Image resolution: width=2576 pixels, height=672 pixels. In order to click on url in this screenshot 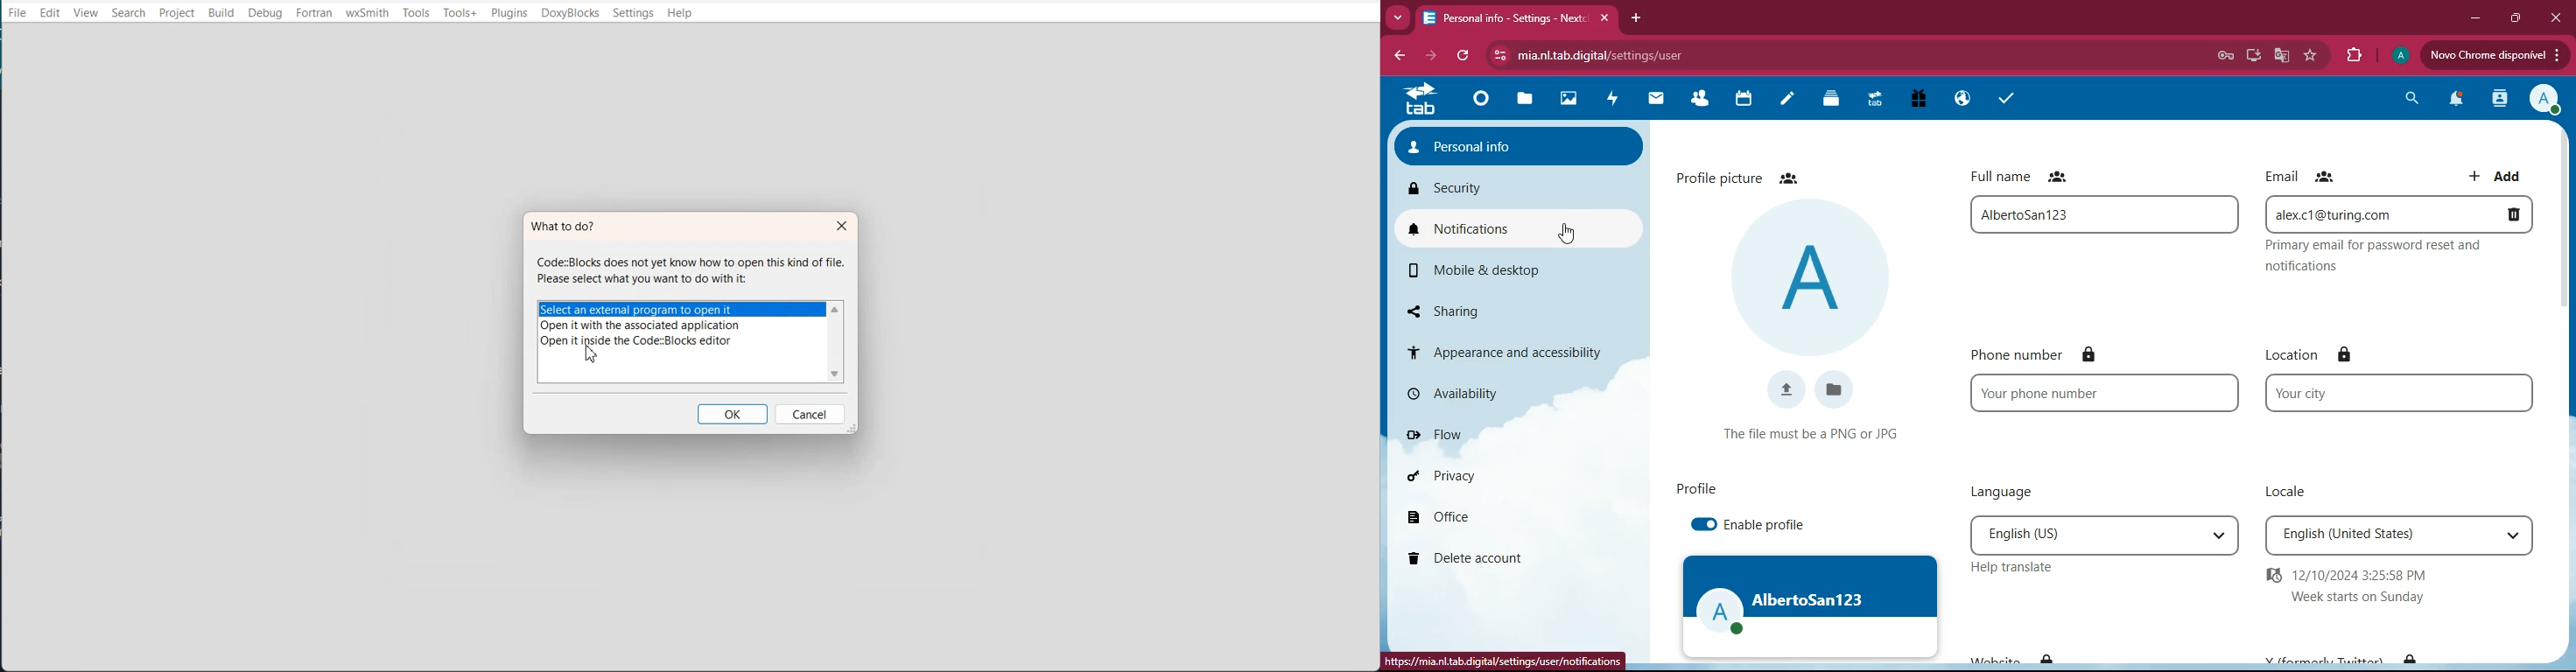, I will do `click(1503, 663)`.